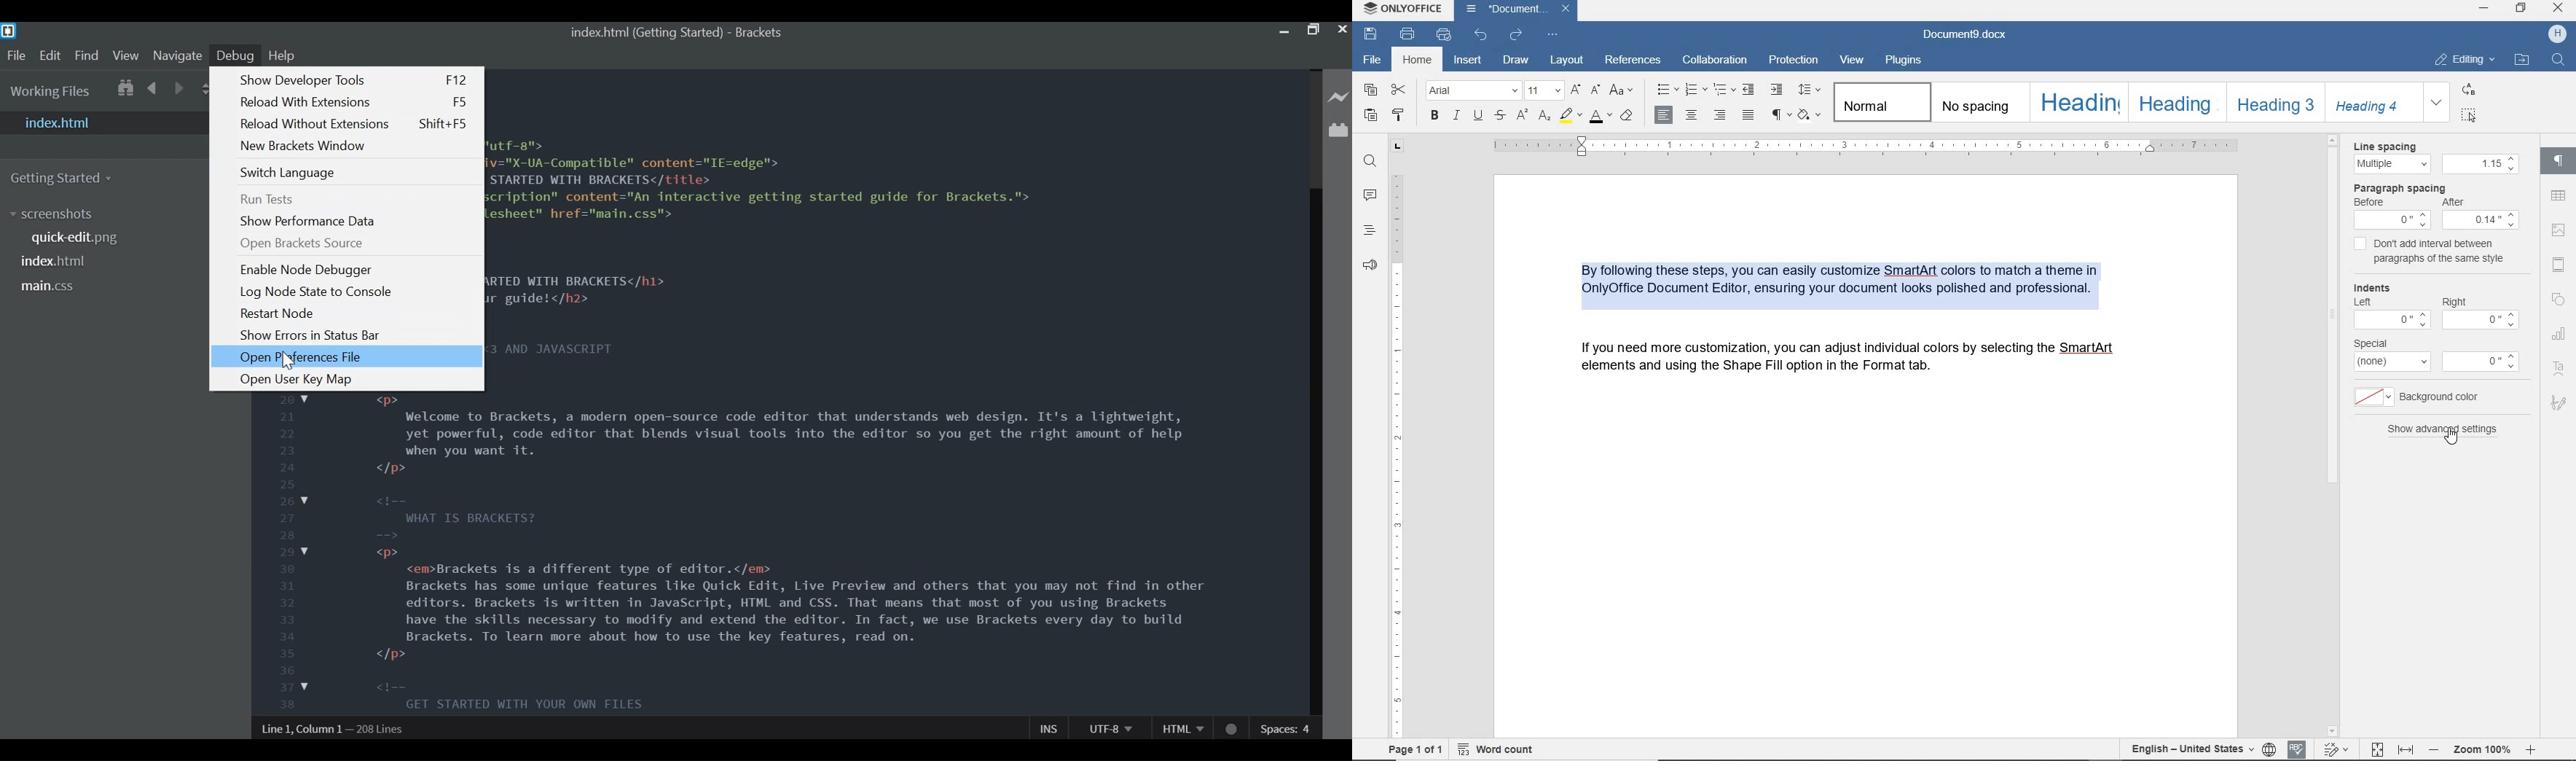  I want to click on Enable Node Debugger, so click(308, 270).